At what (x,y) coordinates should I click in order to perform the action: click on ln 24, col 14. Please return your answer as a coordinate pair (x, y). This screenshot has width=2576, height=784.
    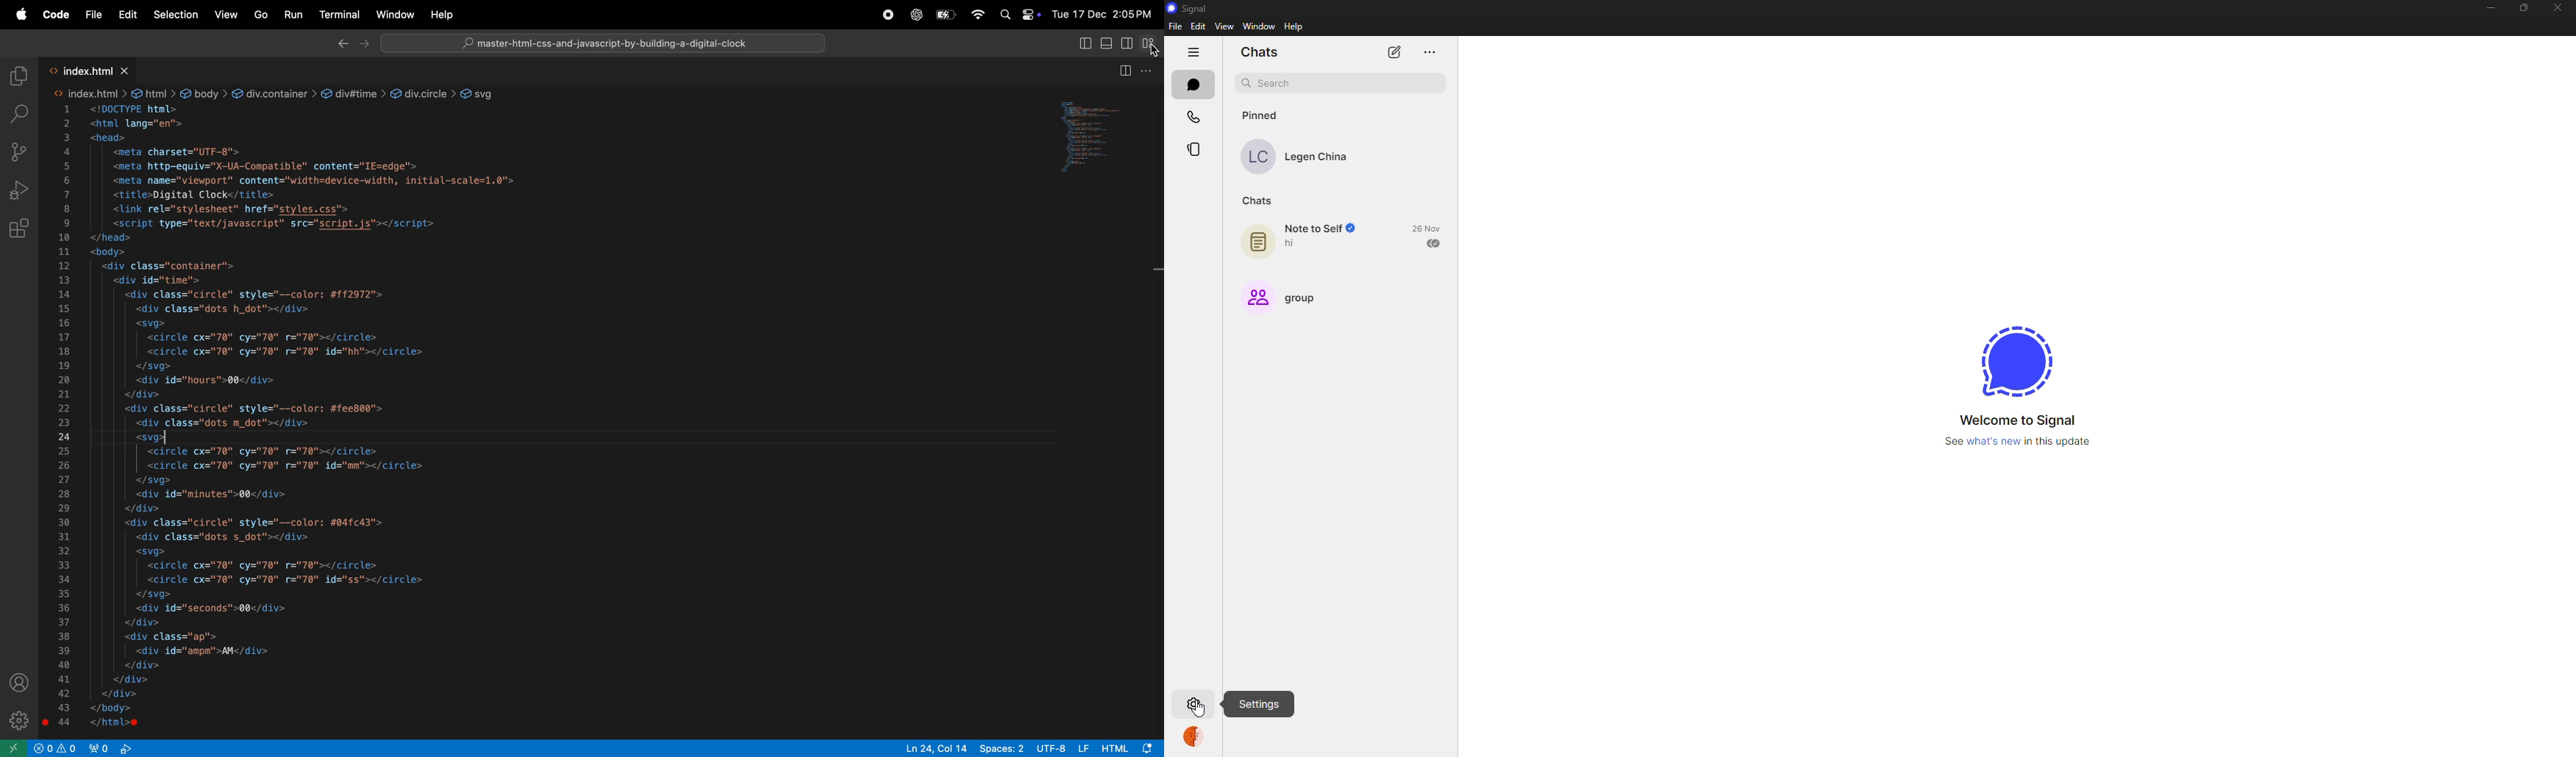
    Looking at the image, I should click on (932, 747).